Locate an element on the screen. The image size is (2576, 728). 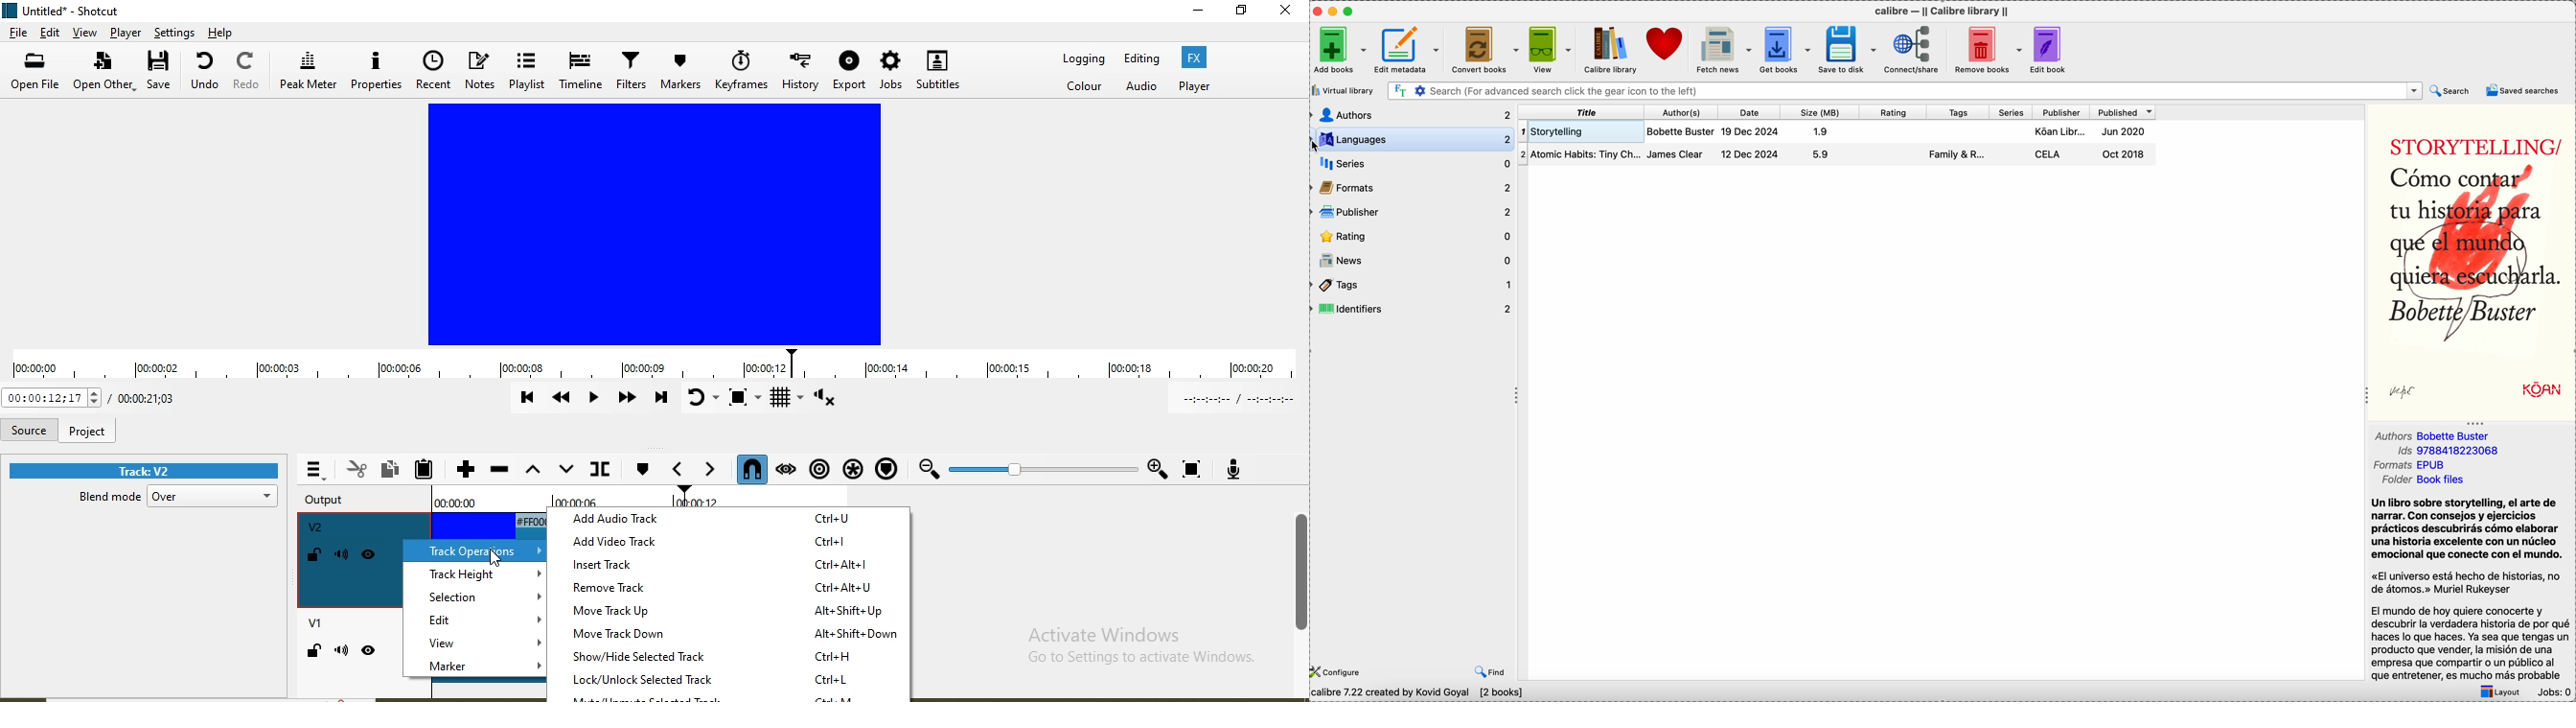
Previous marker is located at coordinates (680, 472).